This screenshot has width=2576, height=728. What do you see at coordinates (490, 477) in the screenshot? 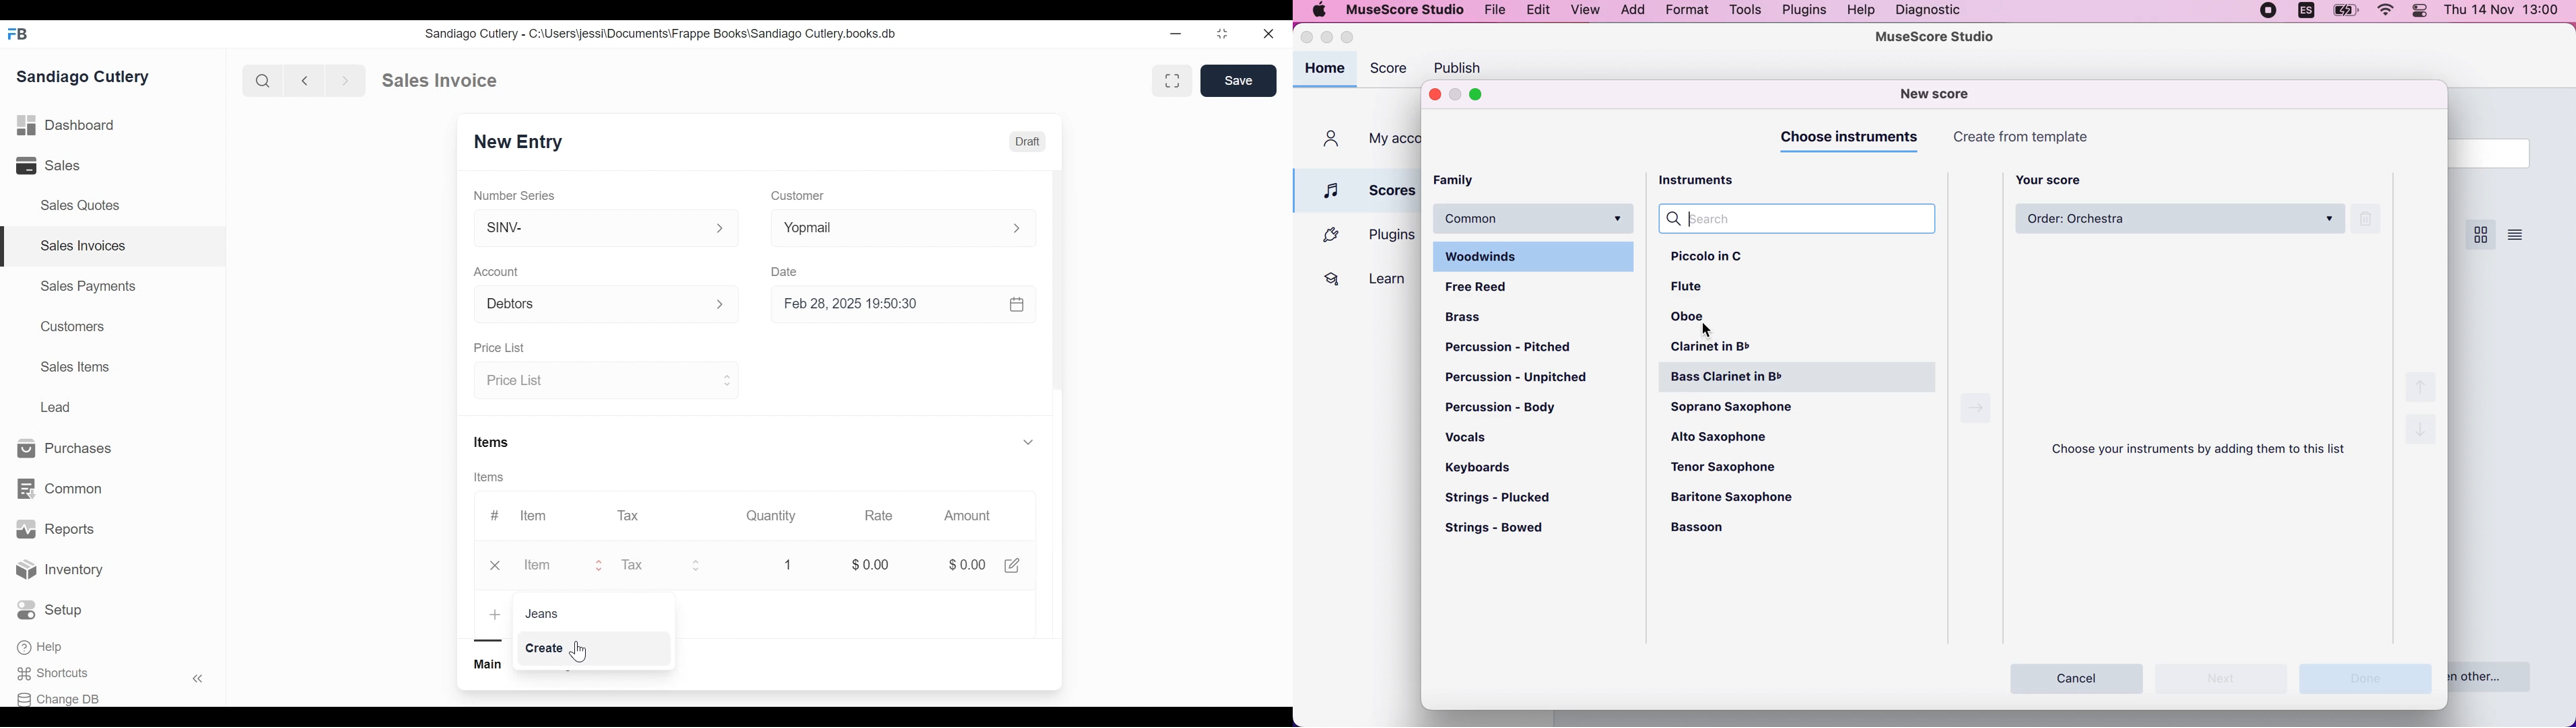
I see `Items` at bounding box center [490, 477].